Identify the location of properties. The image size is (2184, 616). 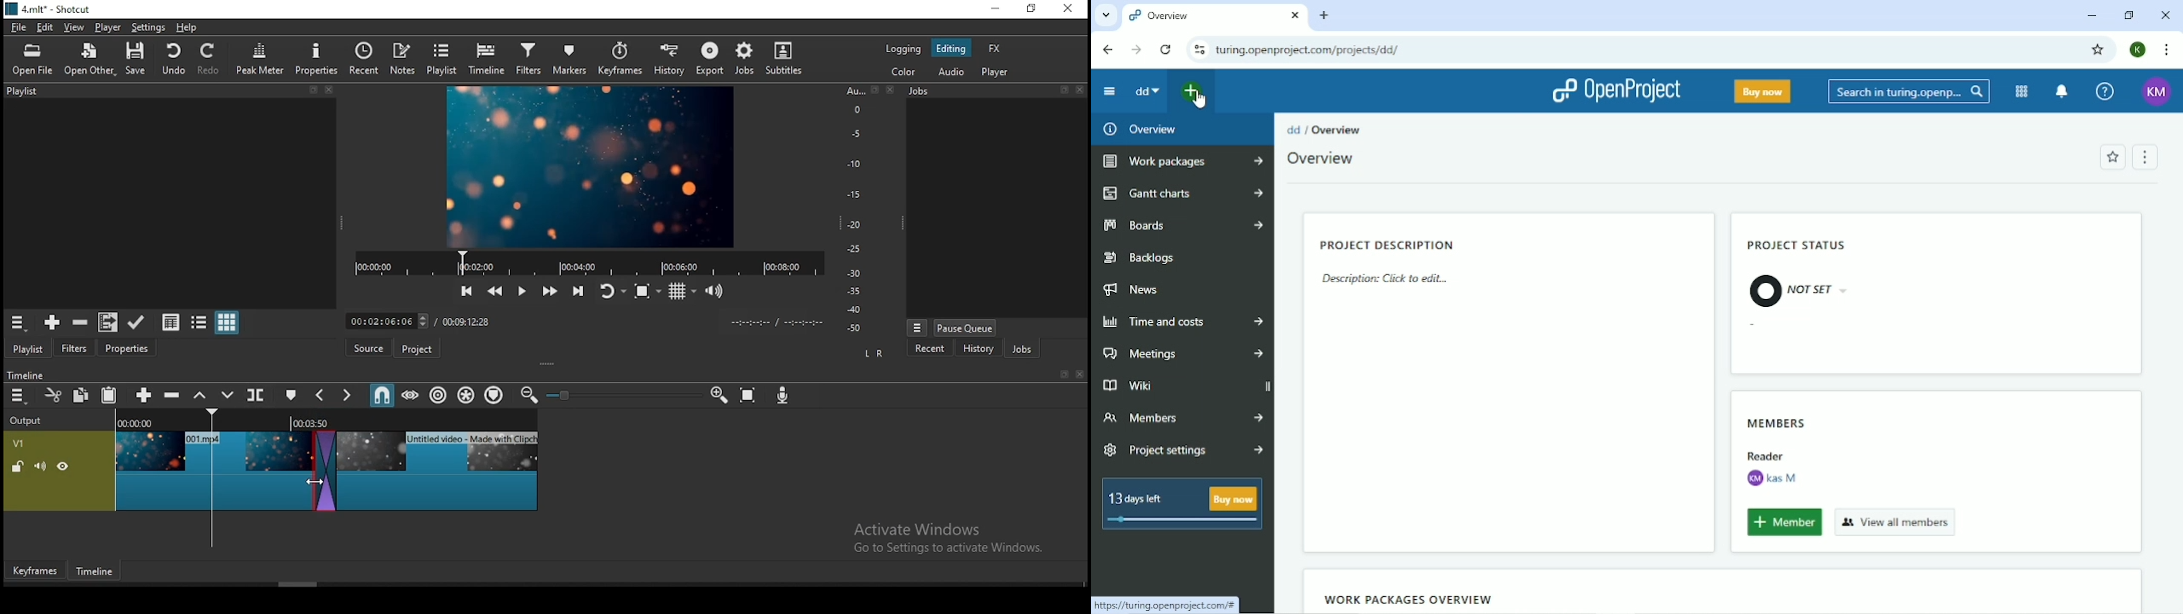
(316, 58).